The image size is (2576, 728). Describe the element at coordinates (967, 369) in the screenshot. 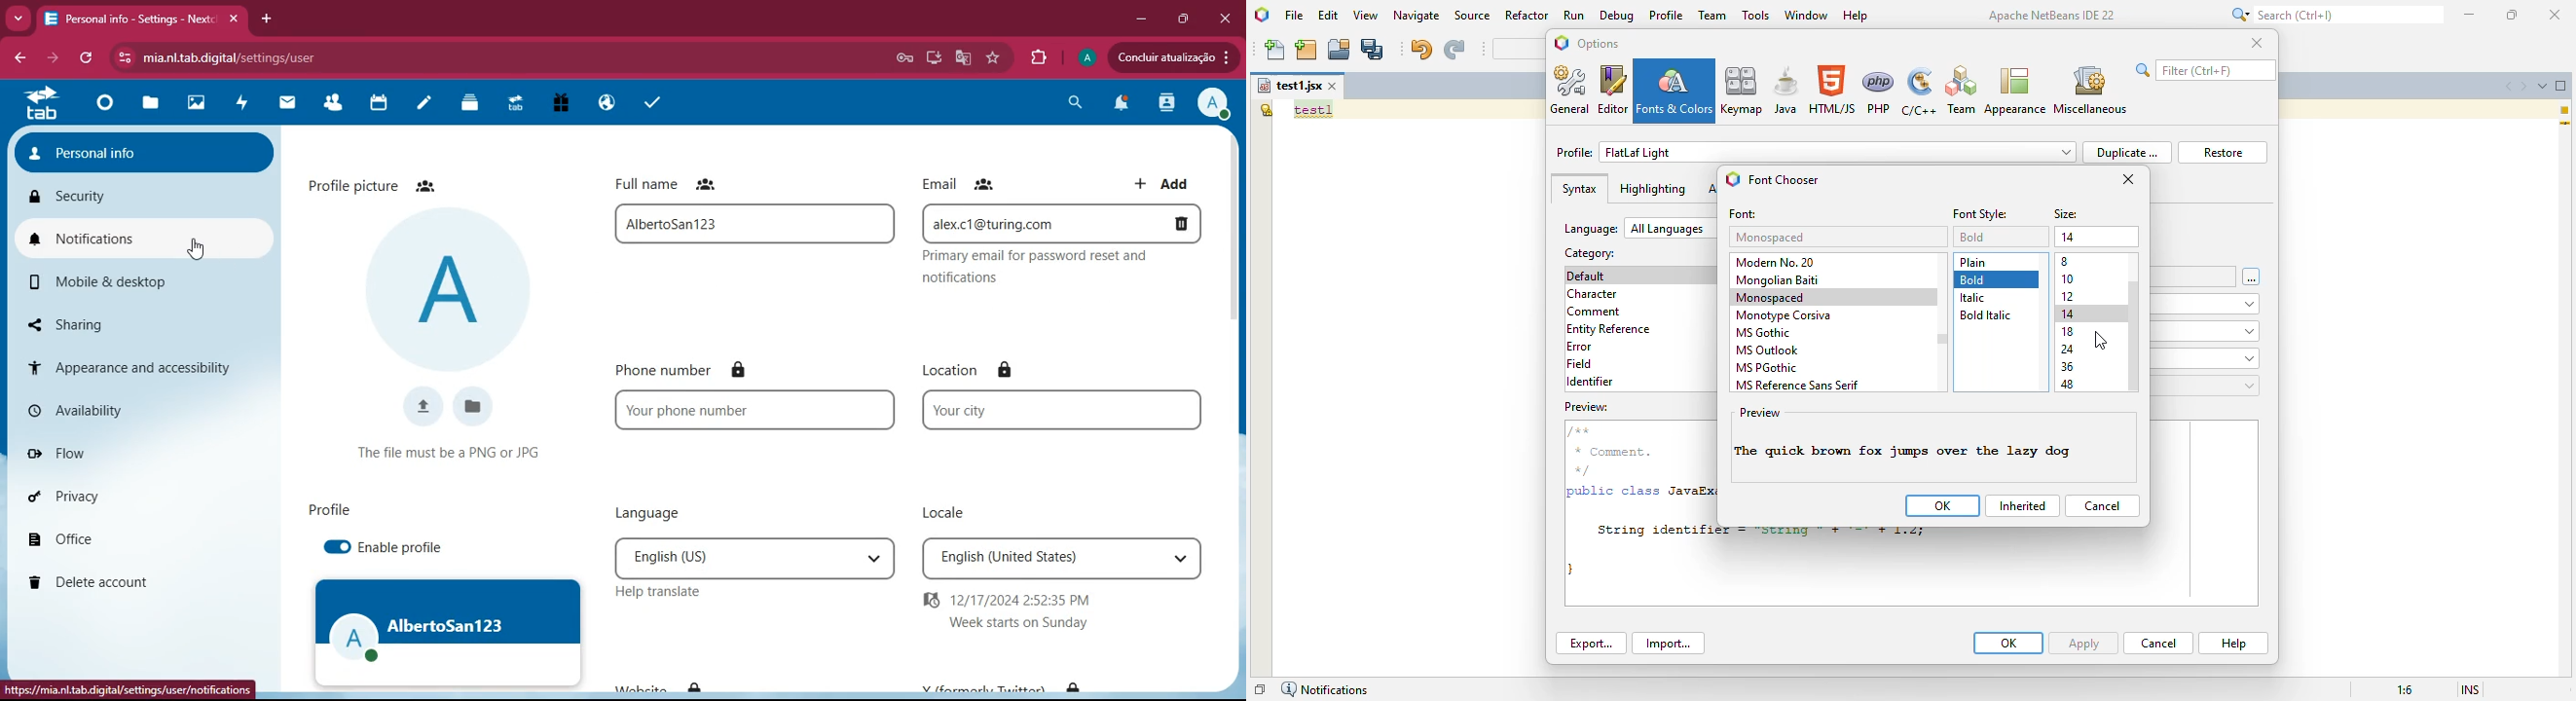

I see `location` at that location.